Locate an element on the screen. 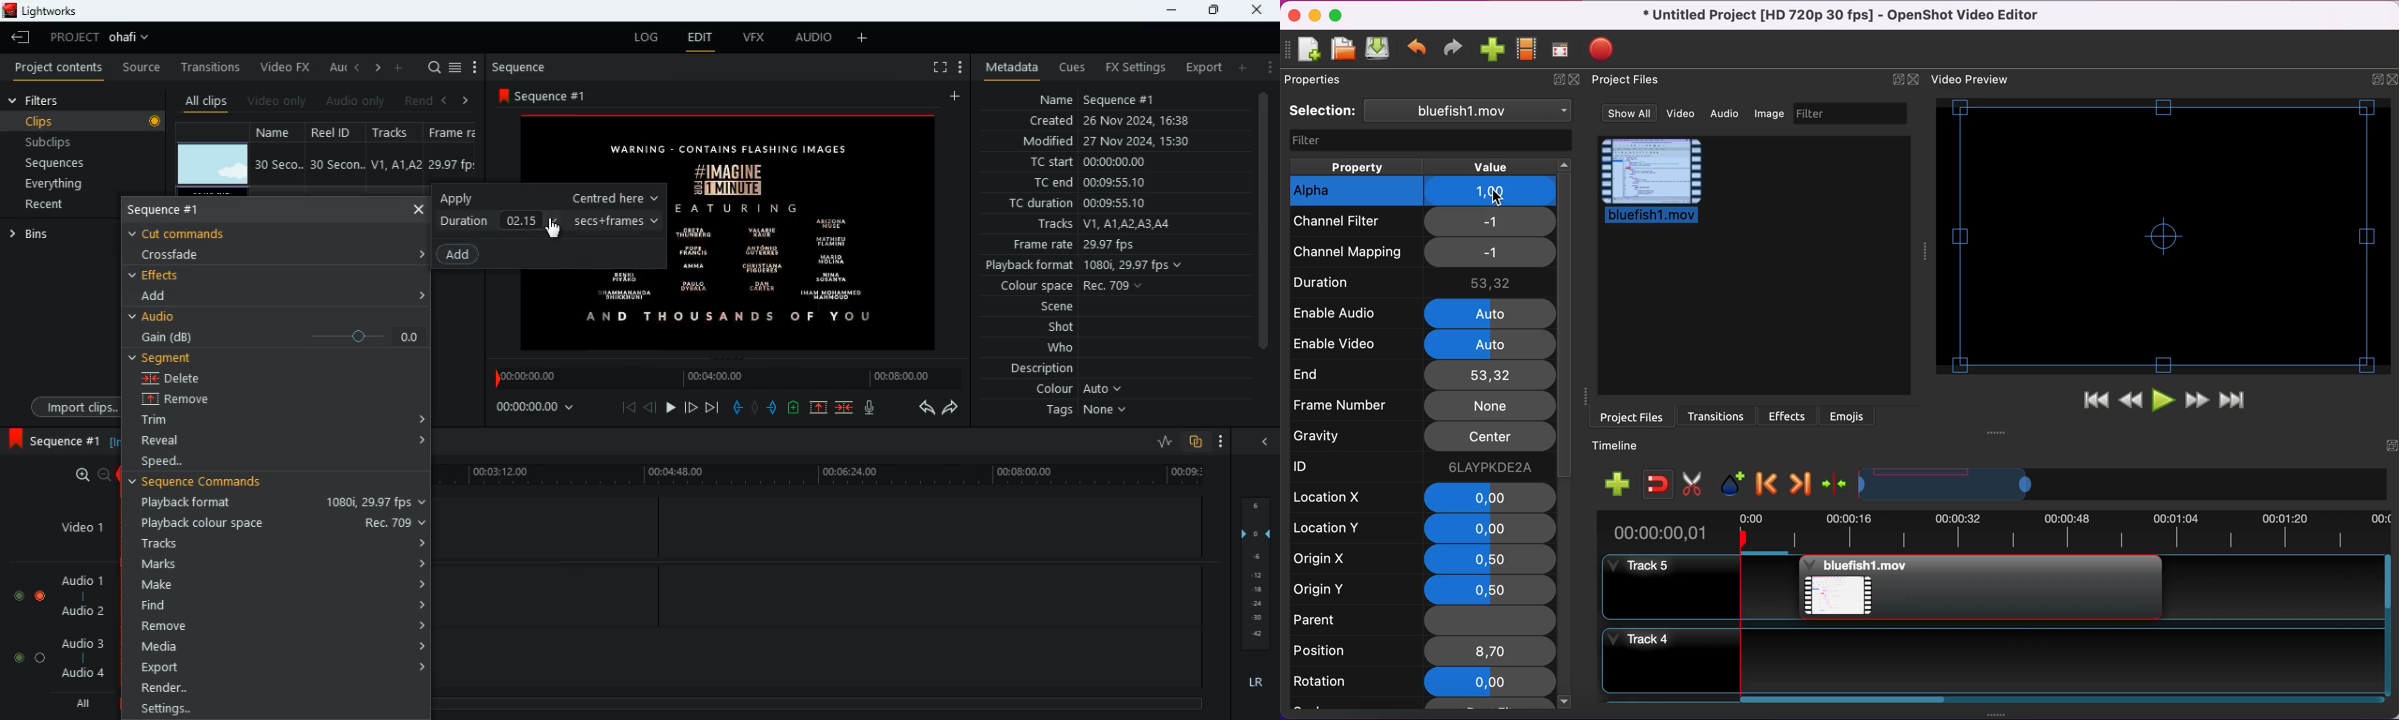 This screenshot has width=2408, height=728. rigin x is located at coordinates (1337, 562).